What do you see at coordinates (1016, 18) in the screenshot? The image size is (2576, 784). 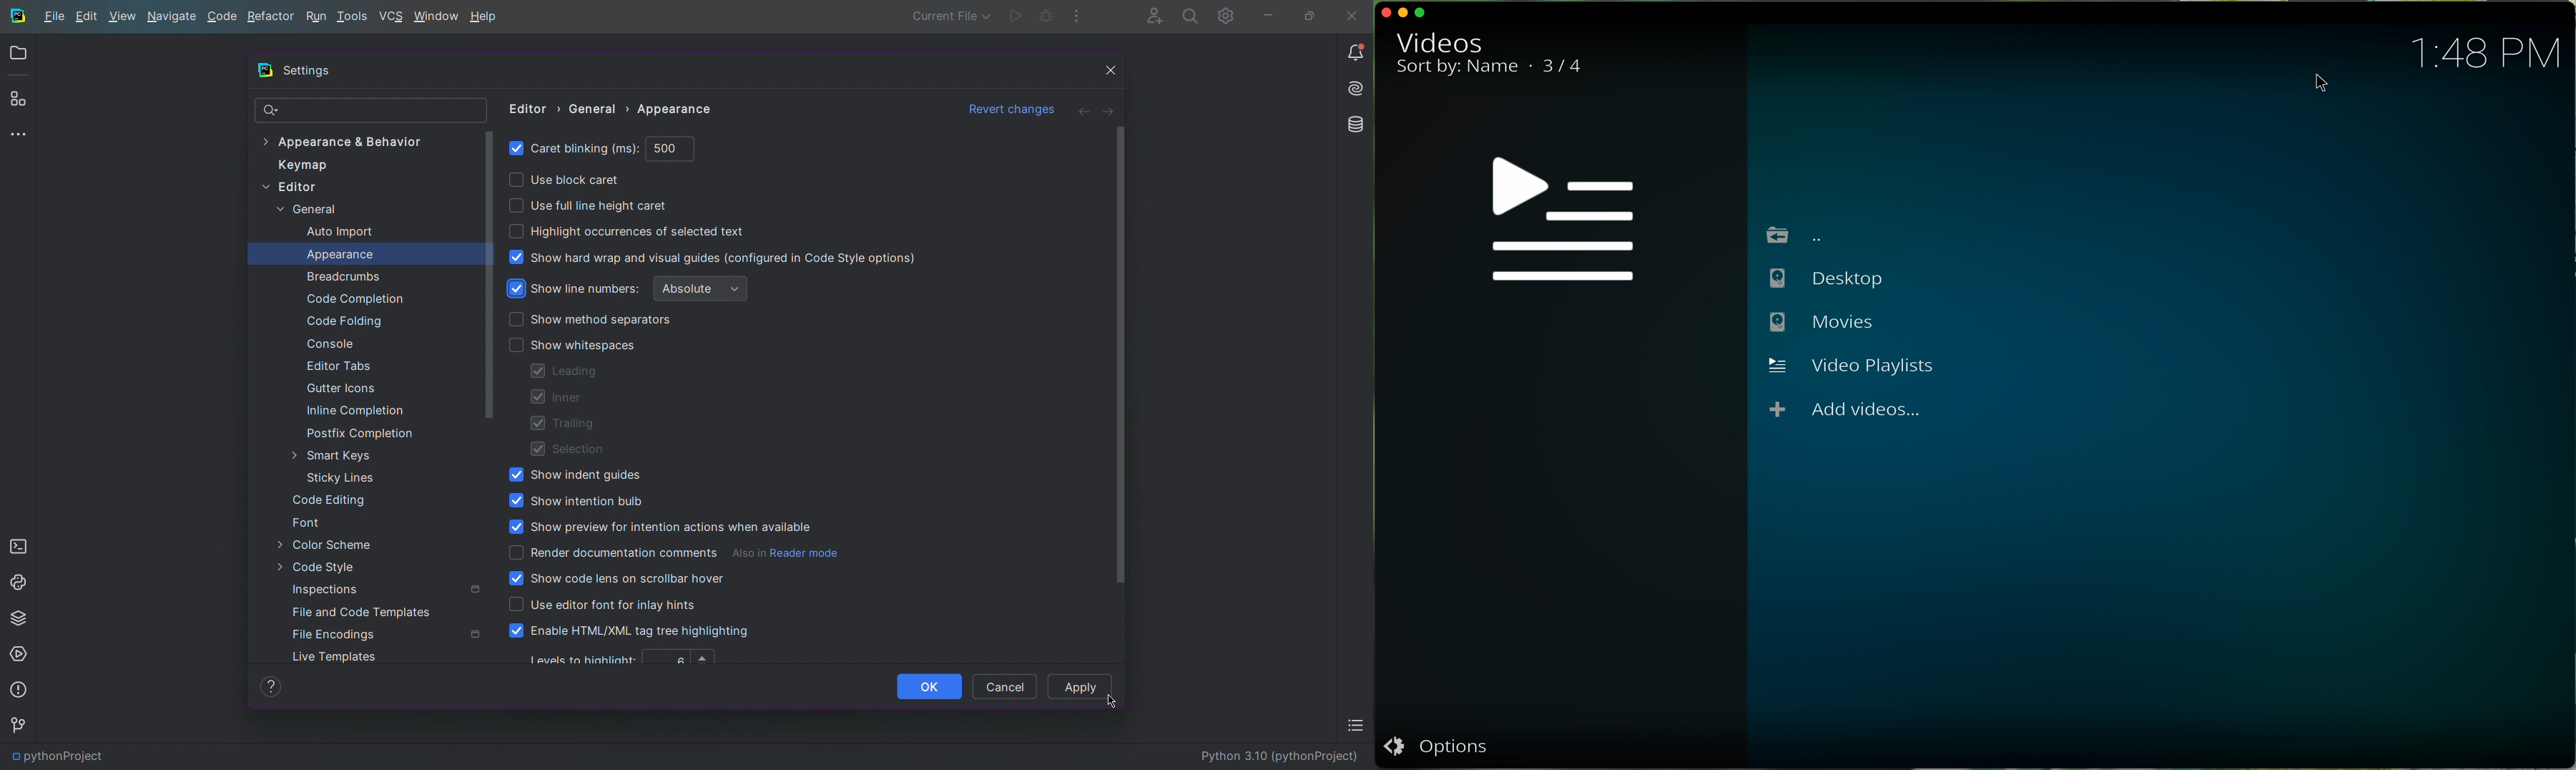 I see `Run` at bounding box center [1016, 18].